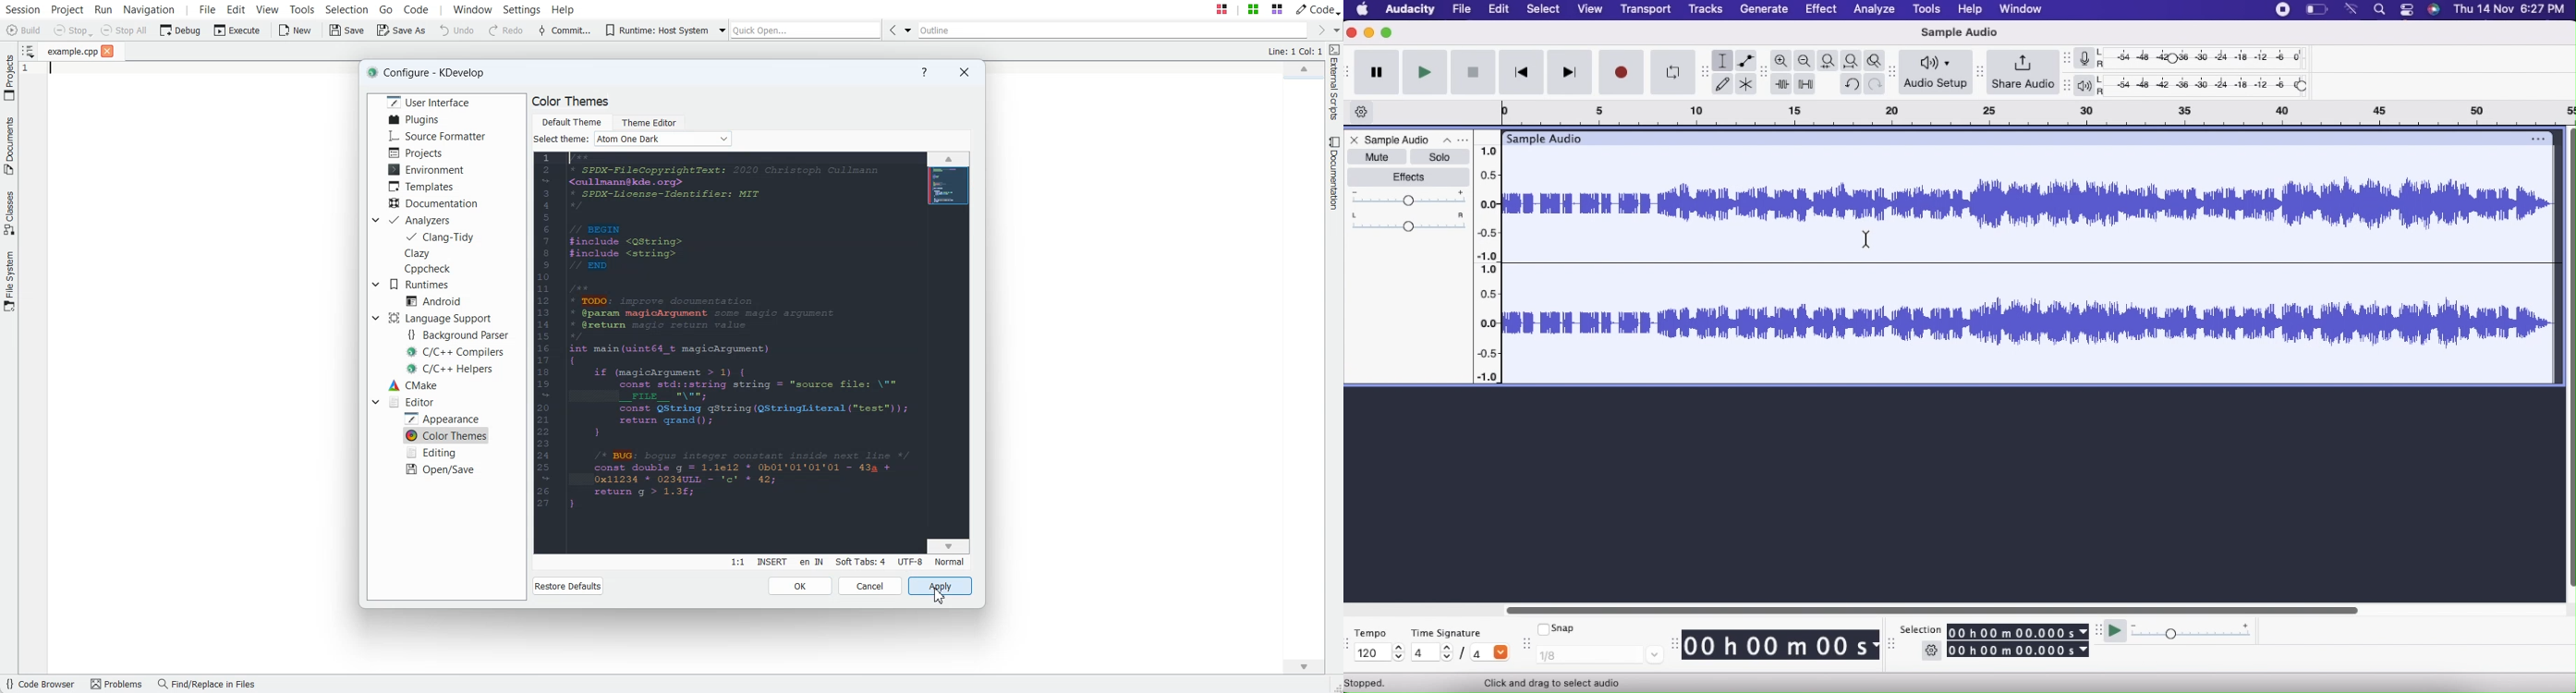  I want to click on Play at speed, so click(2114, 630).